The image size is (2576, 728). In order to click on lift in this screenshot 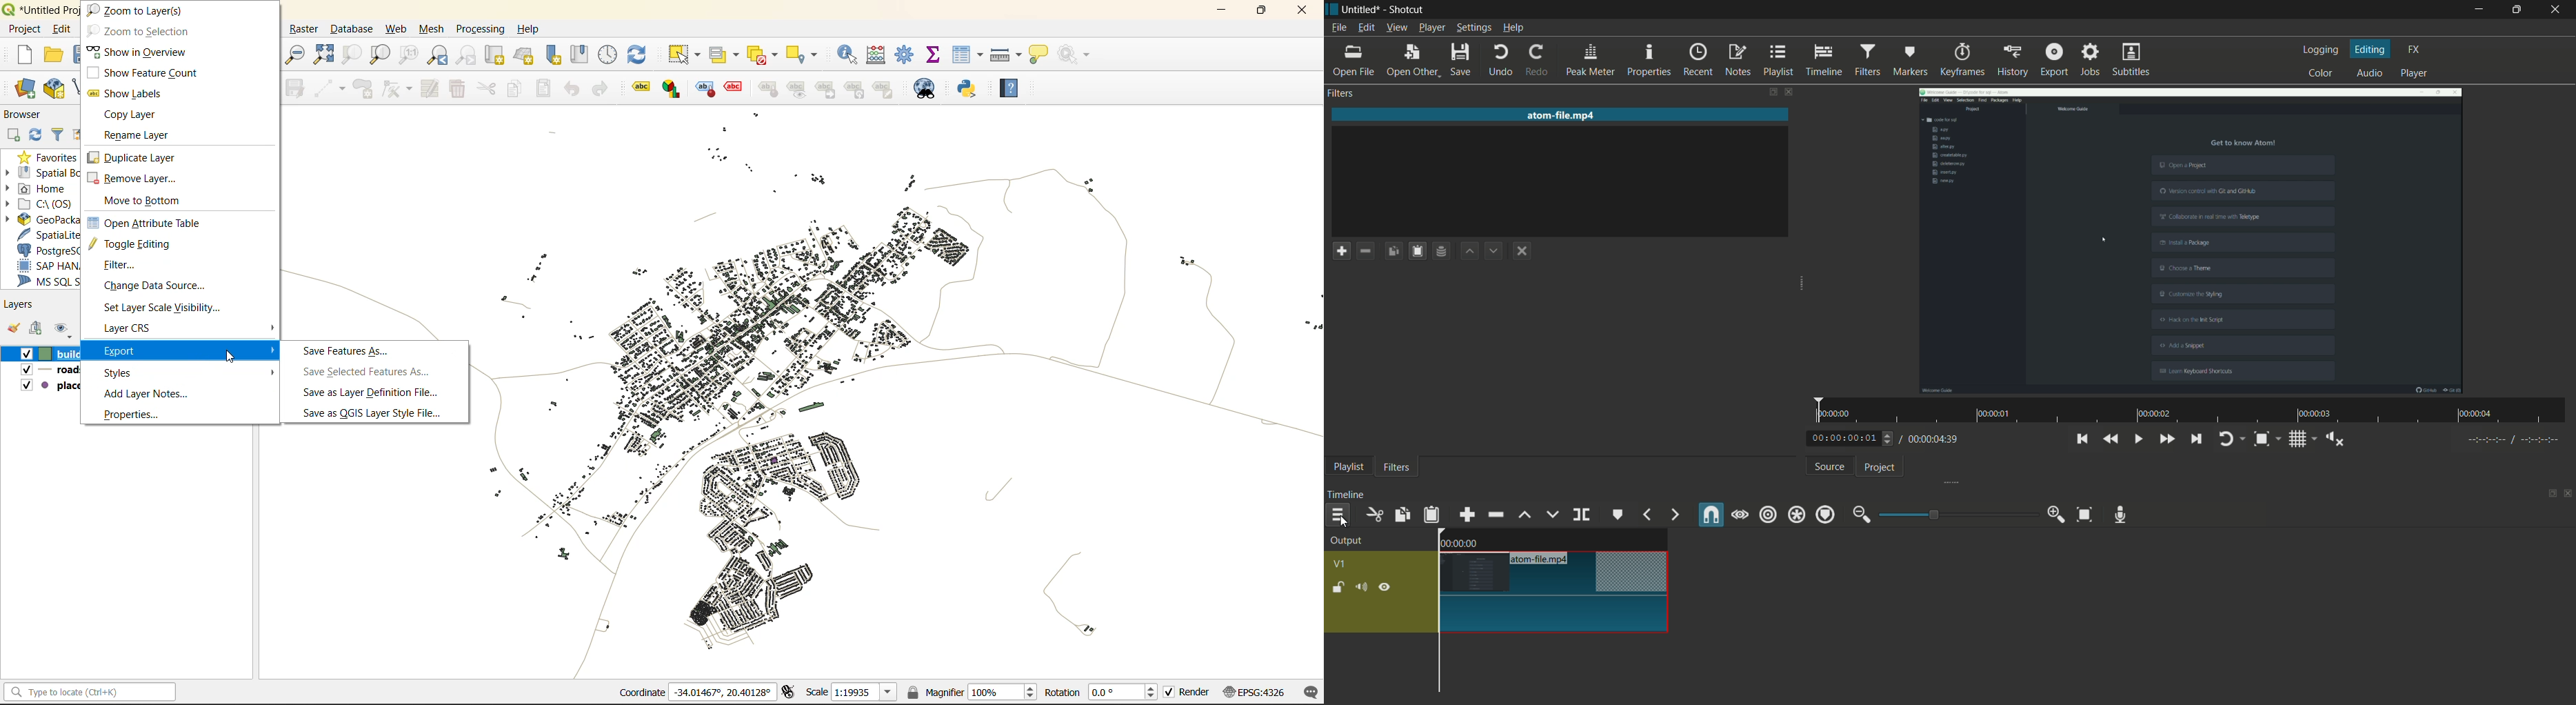, I will do `click(1524, 515)`.